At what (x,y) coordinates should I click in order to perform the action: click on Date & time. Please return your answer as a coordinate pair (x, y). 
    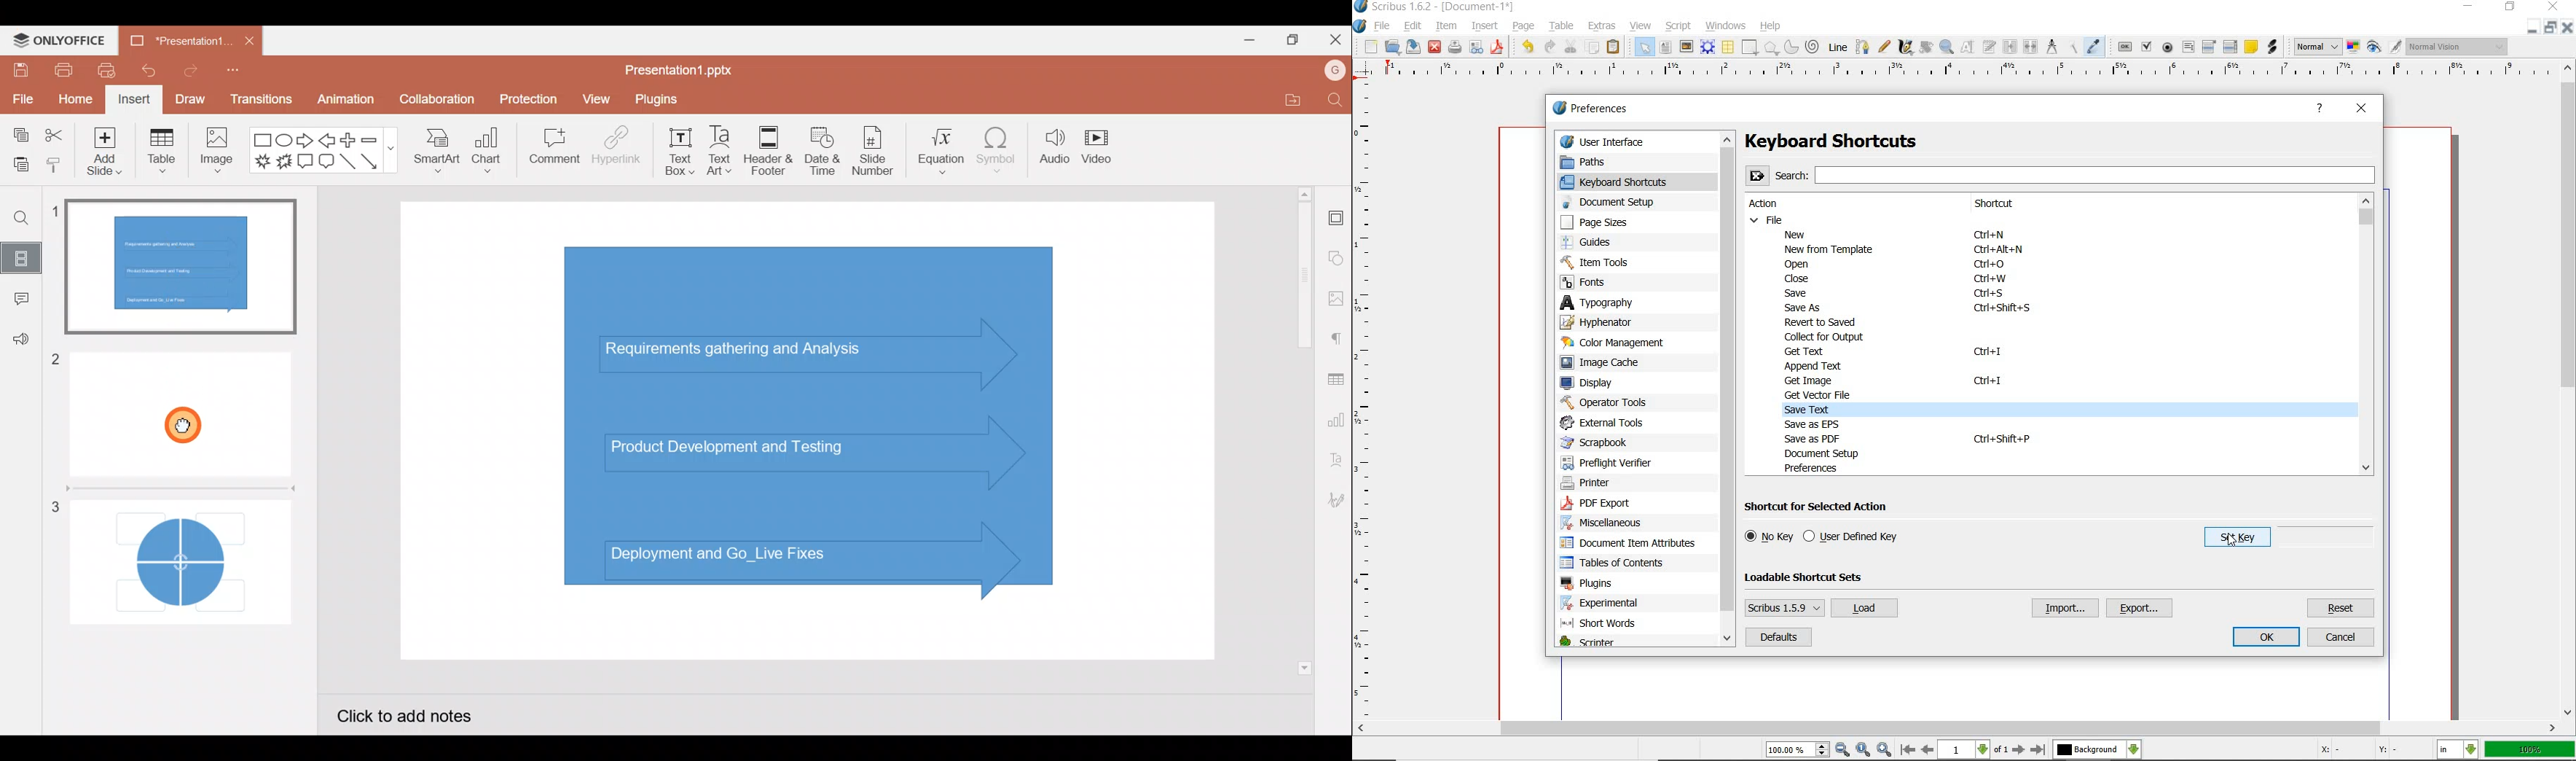
    Looking at the image, I should click on (825, 151).